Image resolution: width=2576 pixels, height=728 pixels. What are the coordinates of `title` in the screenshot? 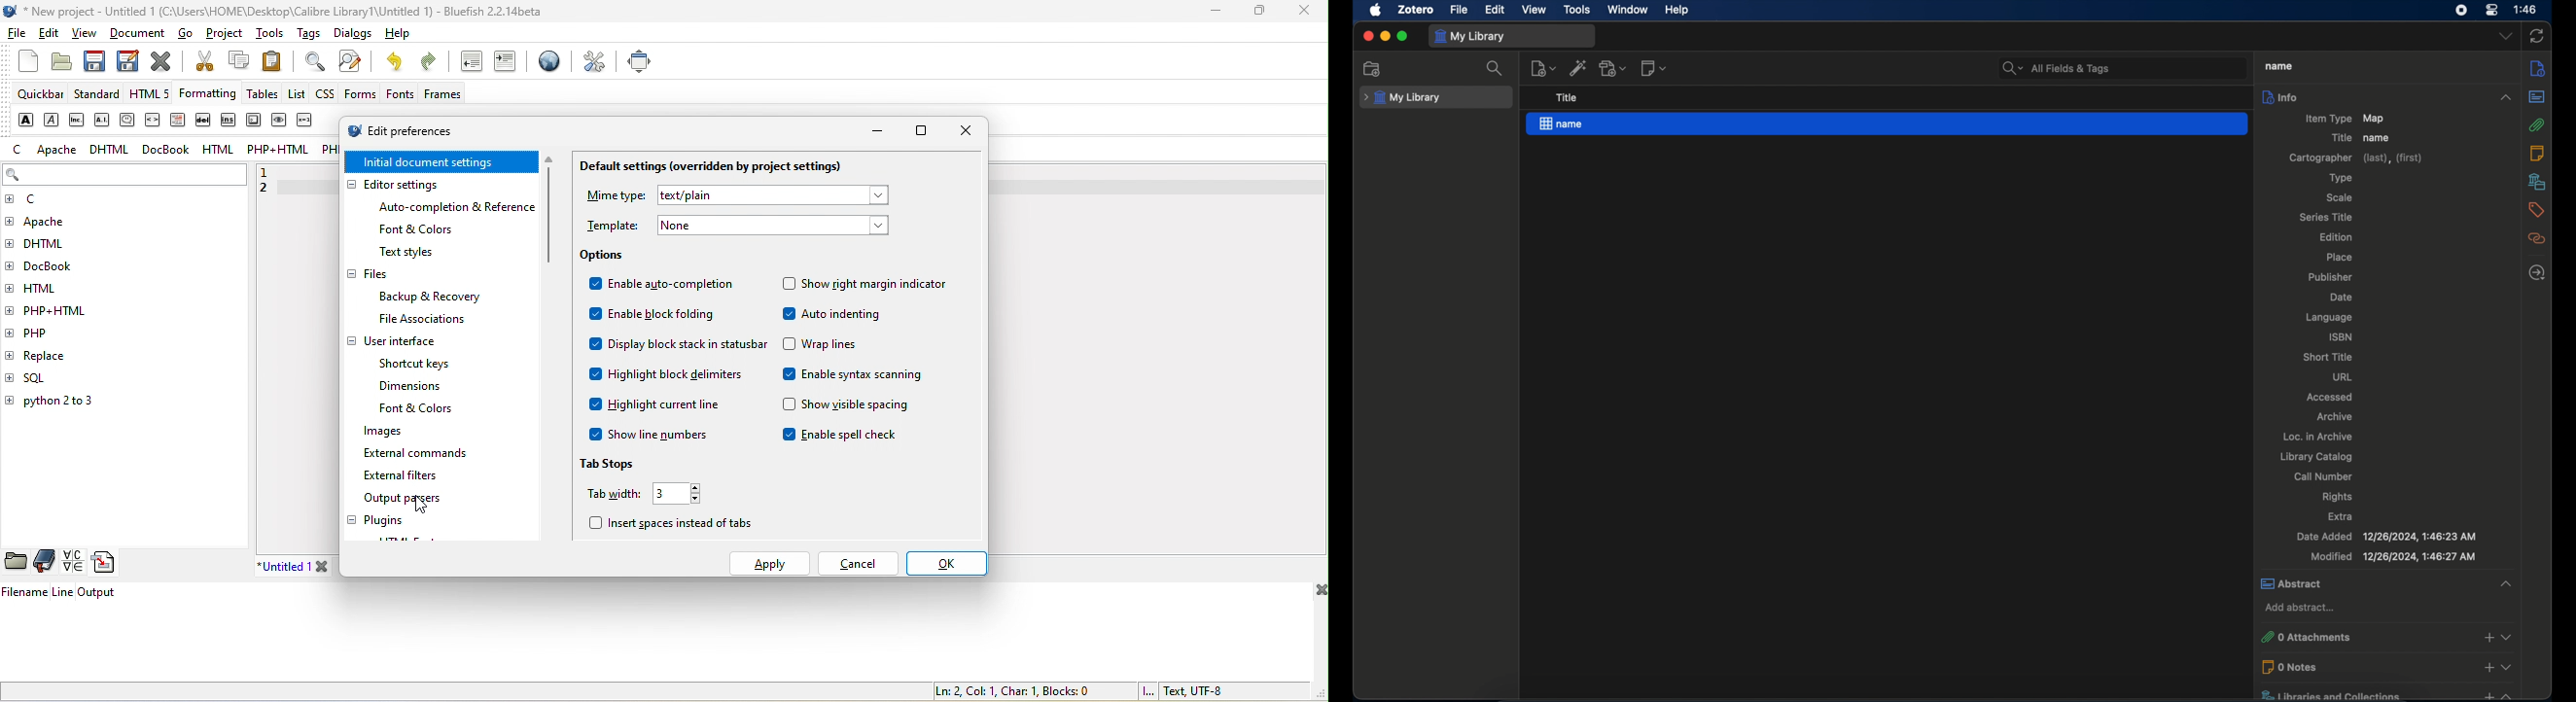 It's located at (274, 10).